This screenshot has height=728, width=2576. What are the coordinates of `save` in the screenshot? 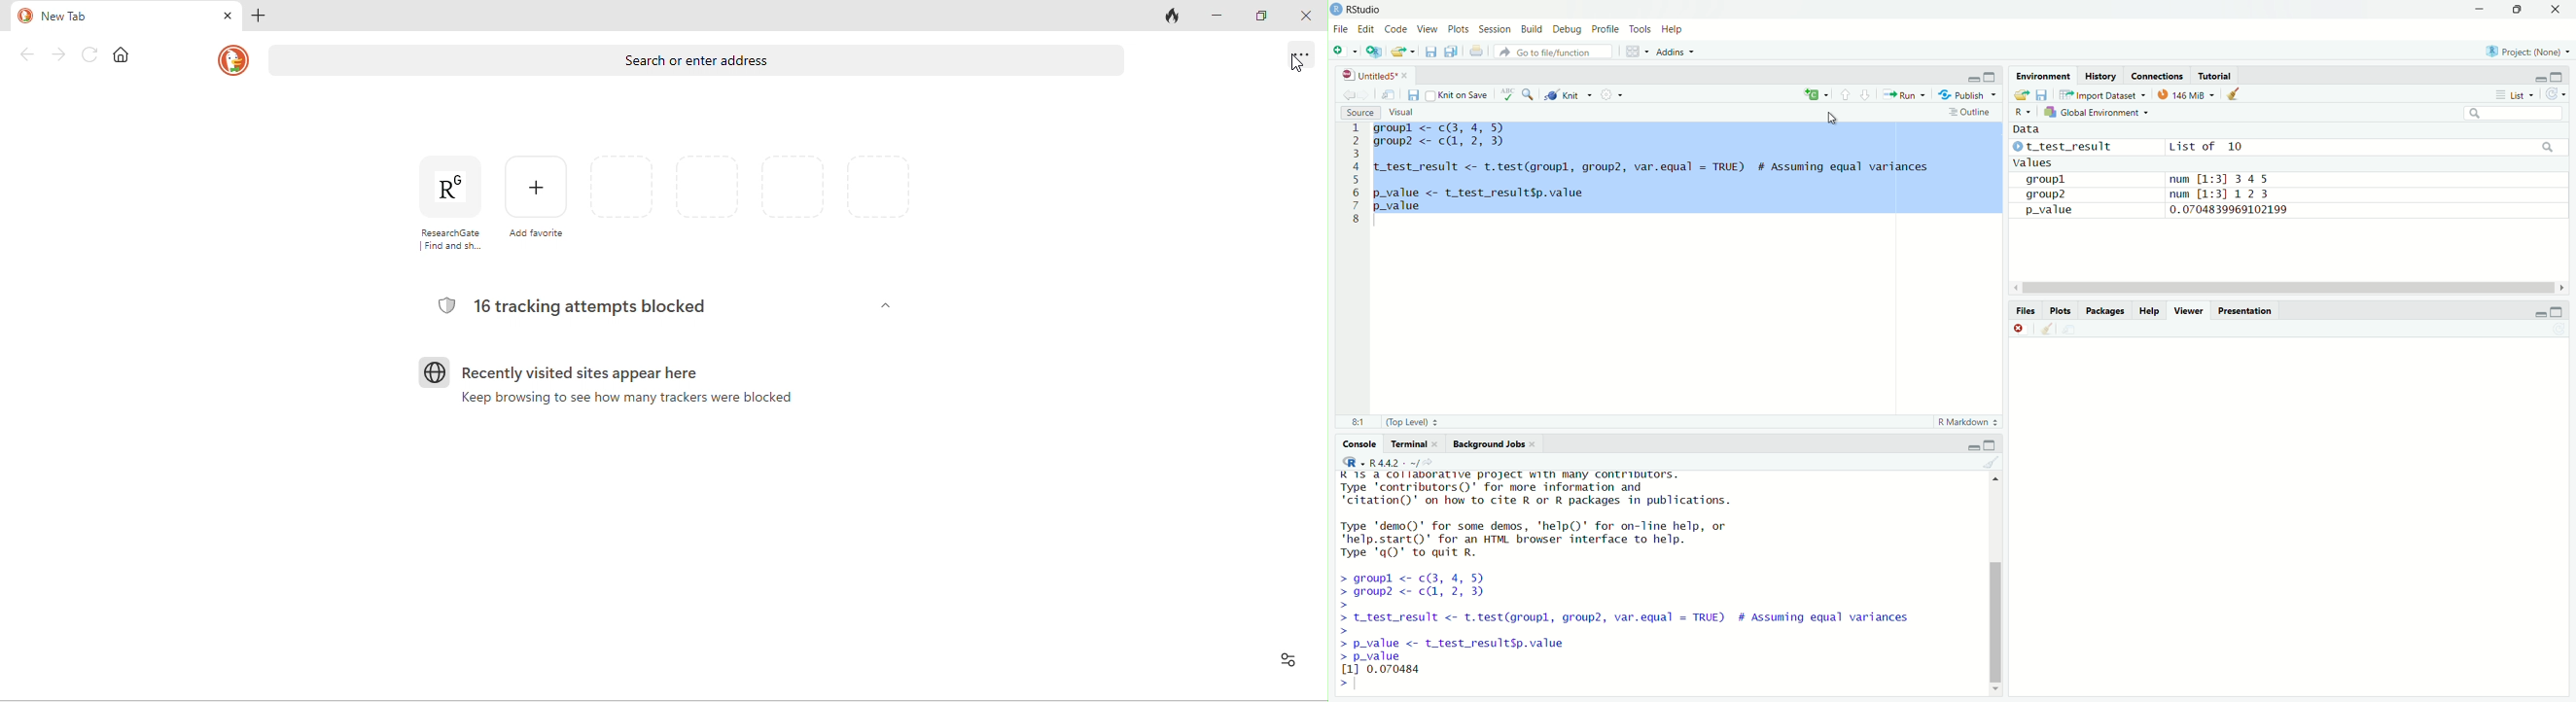 It's located at (1415, 95).